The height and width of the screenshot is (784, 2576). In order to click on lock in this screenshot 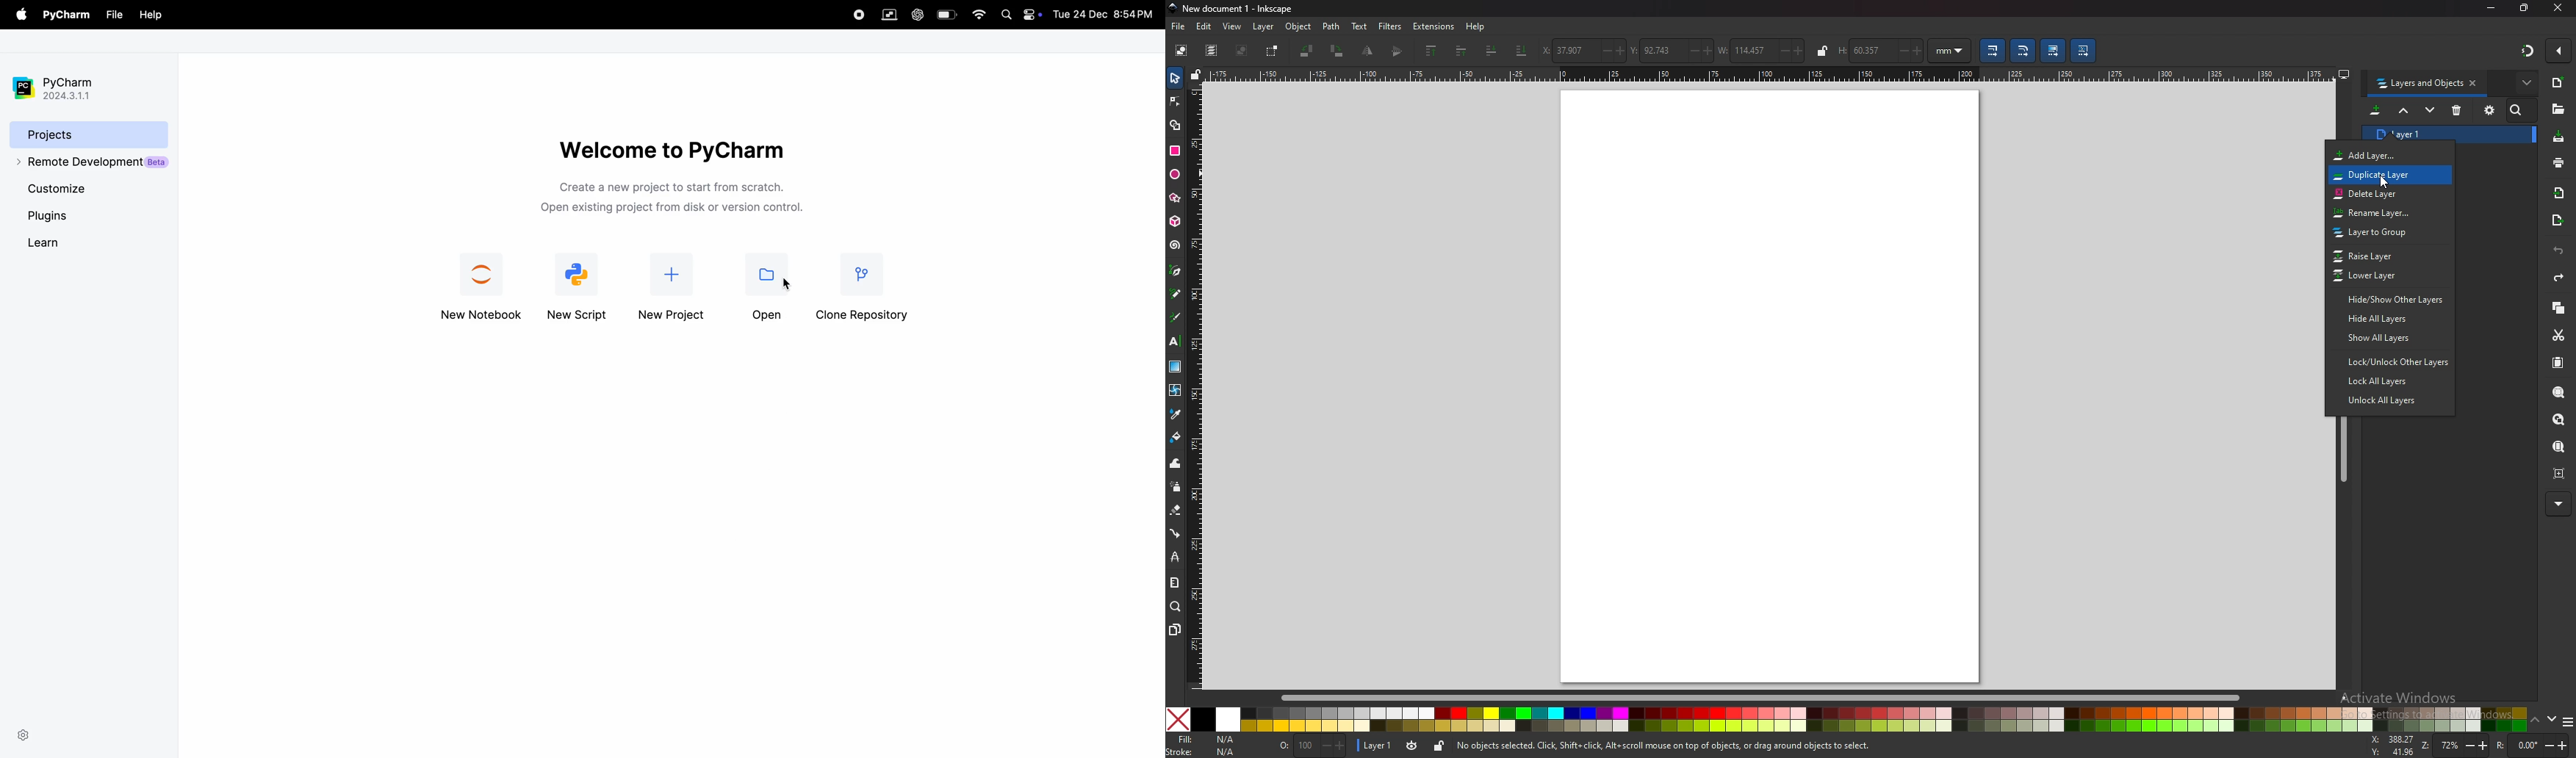, I will do `click(1439, 746)`.